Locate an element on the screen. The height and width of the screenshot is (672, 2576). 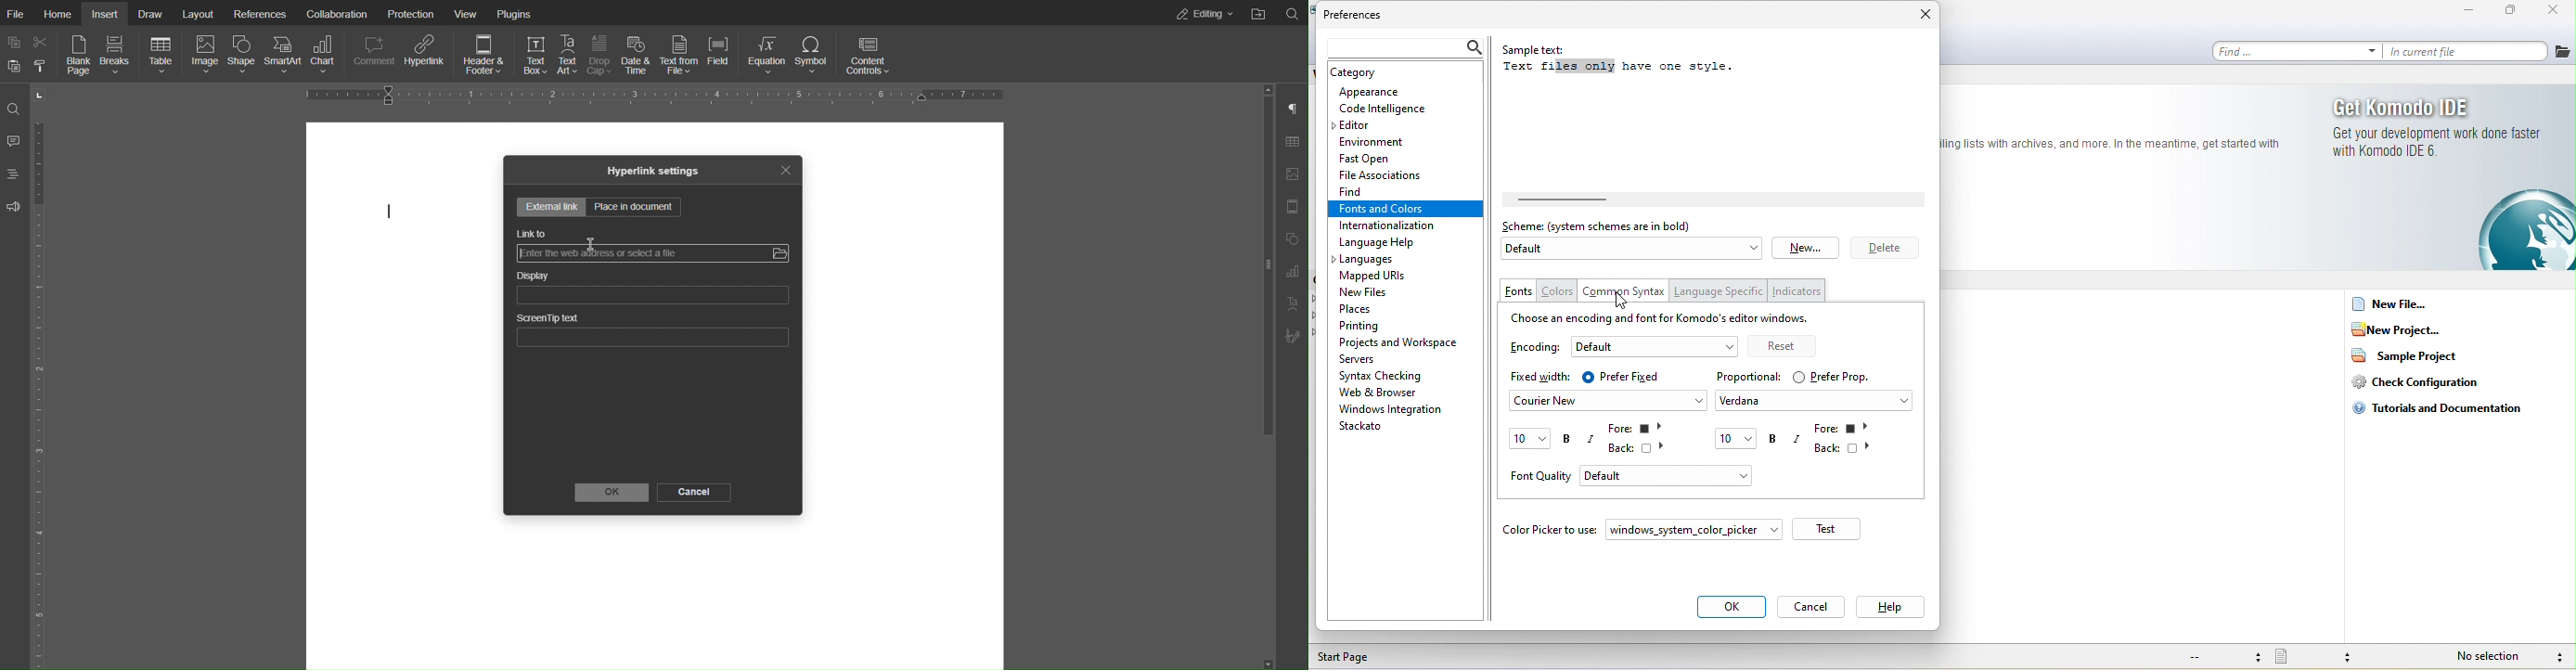
new project is located at coordinates (2404, 328).